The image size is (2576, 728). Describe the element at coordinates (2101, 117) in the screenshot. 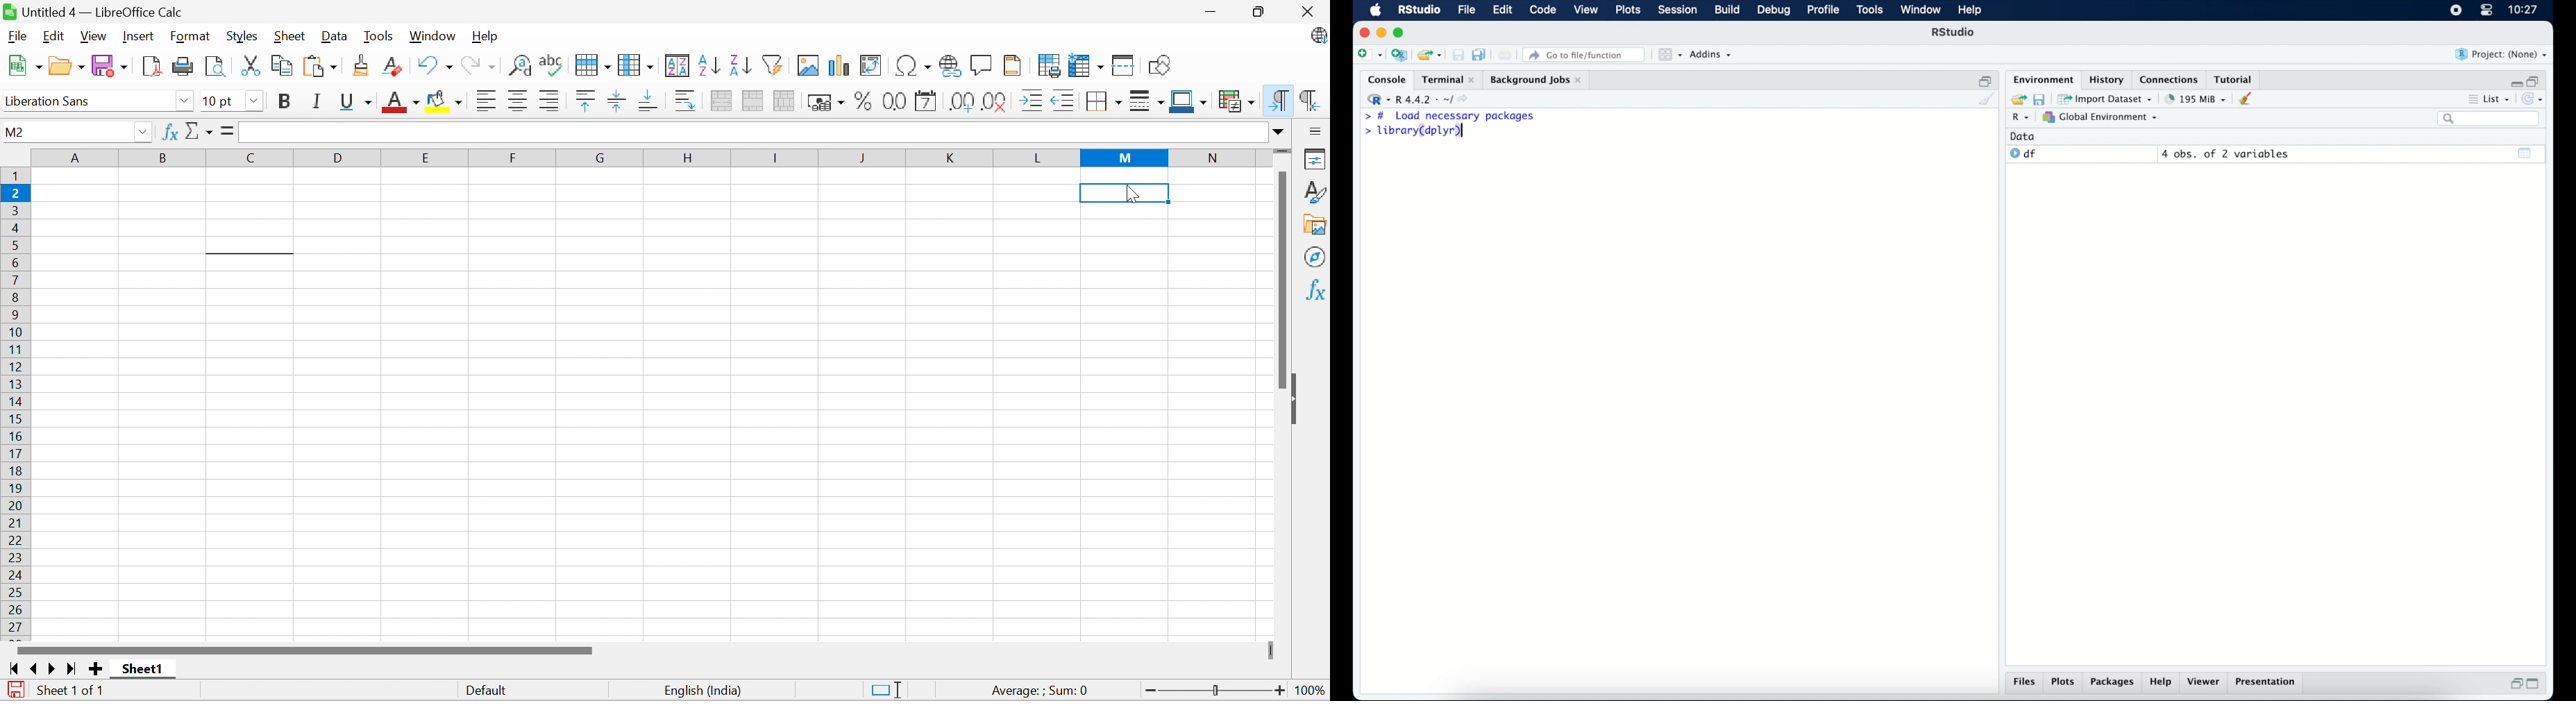

I see `global environment` at that location.